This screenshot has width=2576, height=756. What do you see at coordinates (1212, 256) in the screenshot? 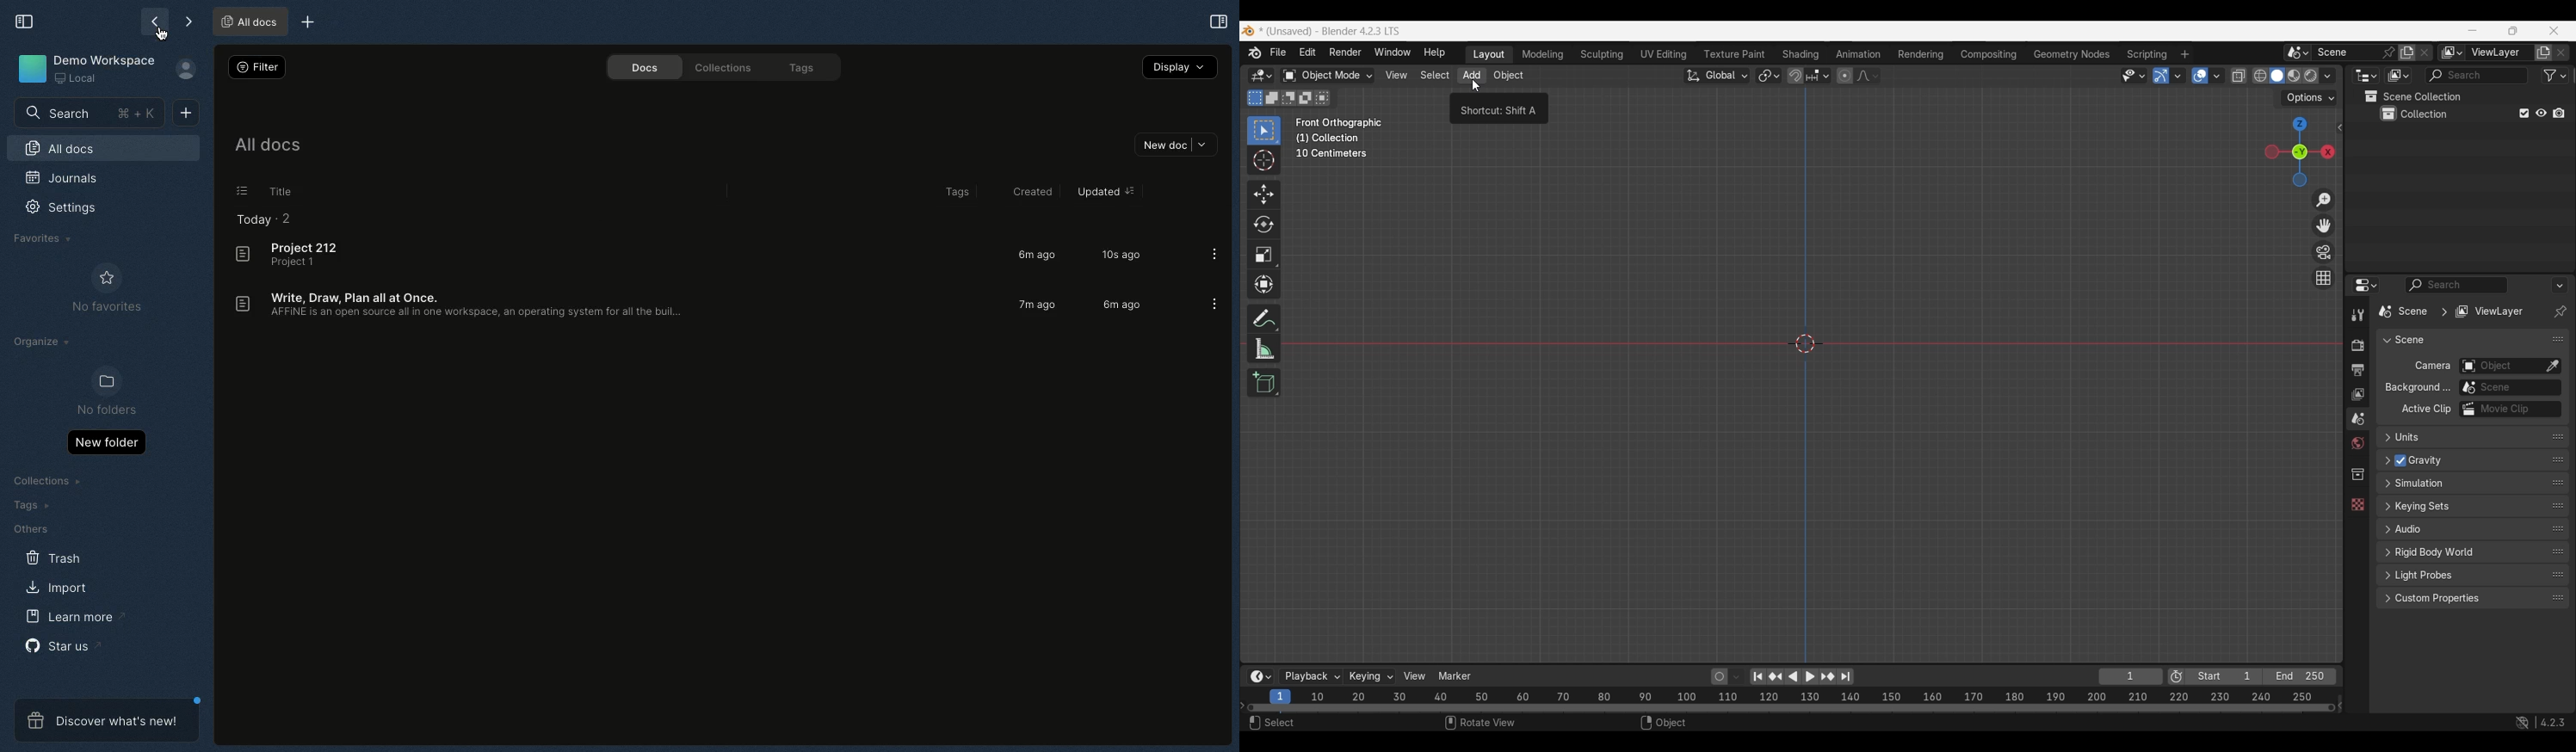
I see `more options` at bounding box center [1212, 256].